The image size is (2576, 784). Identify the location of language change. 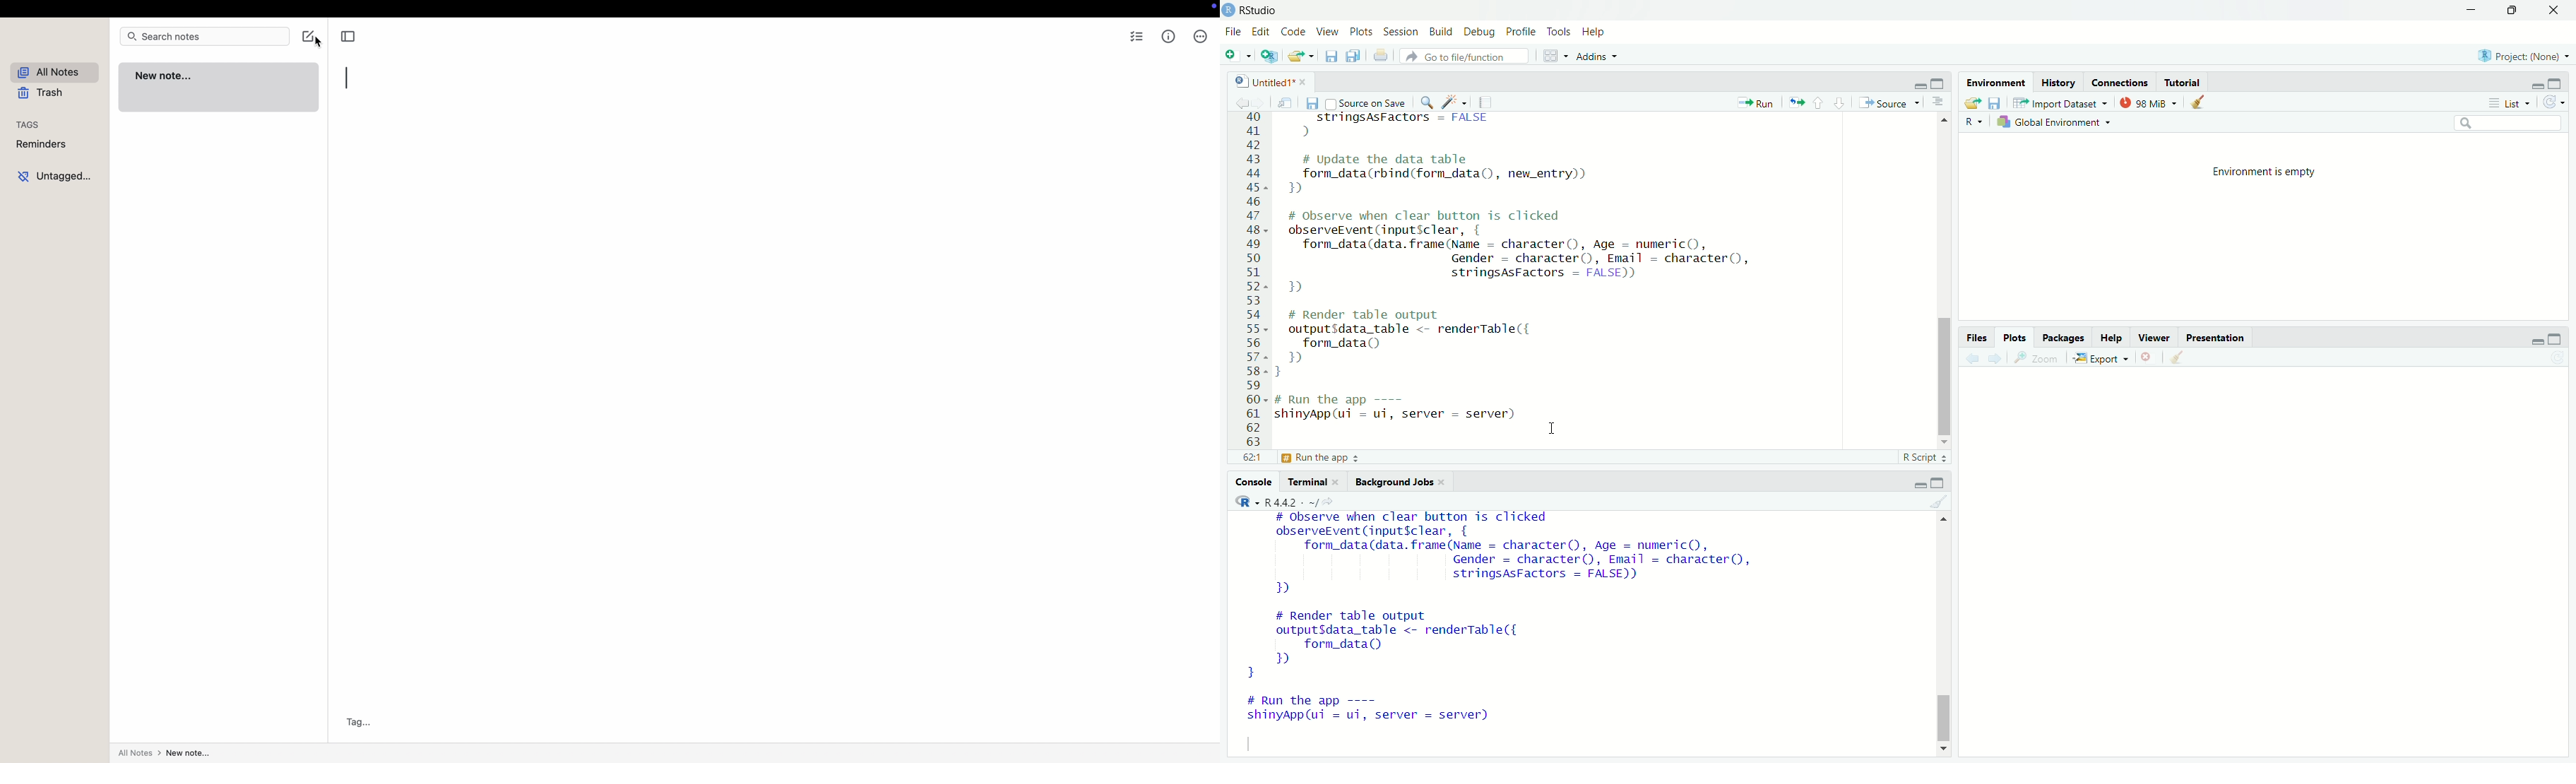
(1241, 502).